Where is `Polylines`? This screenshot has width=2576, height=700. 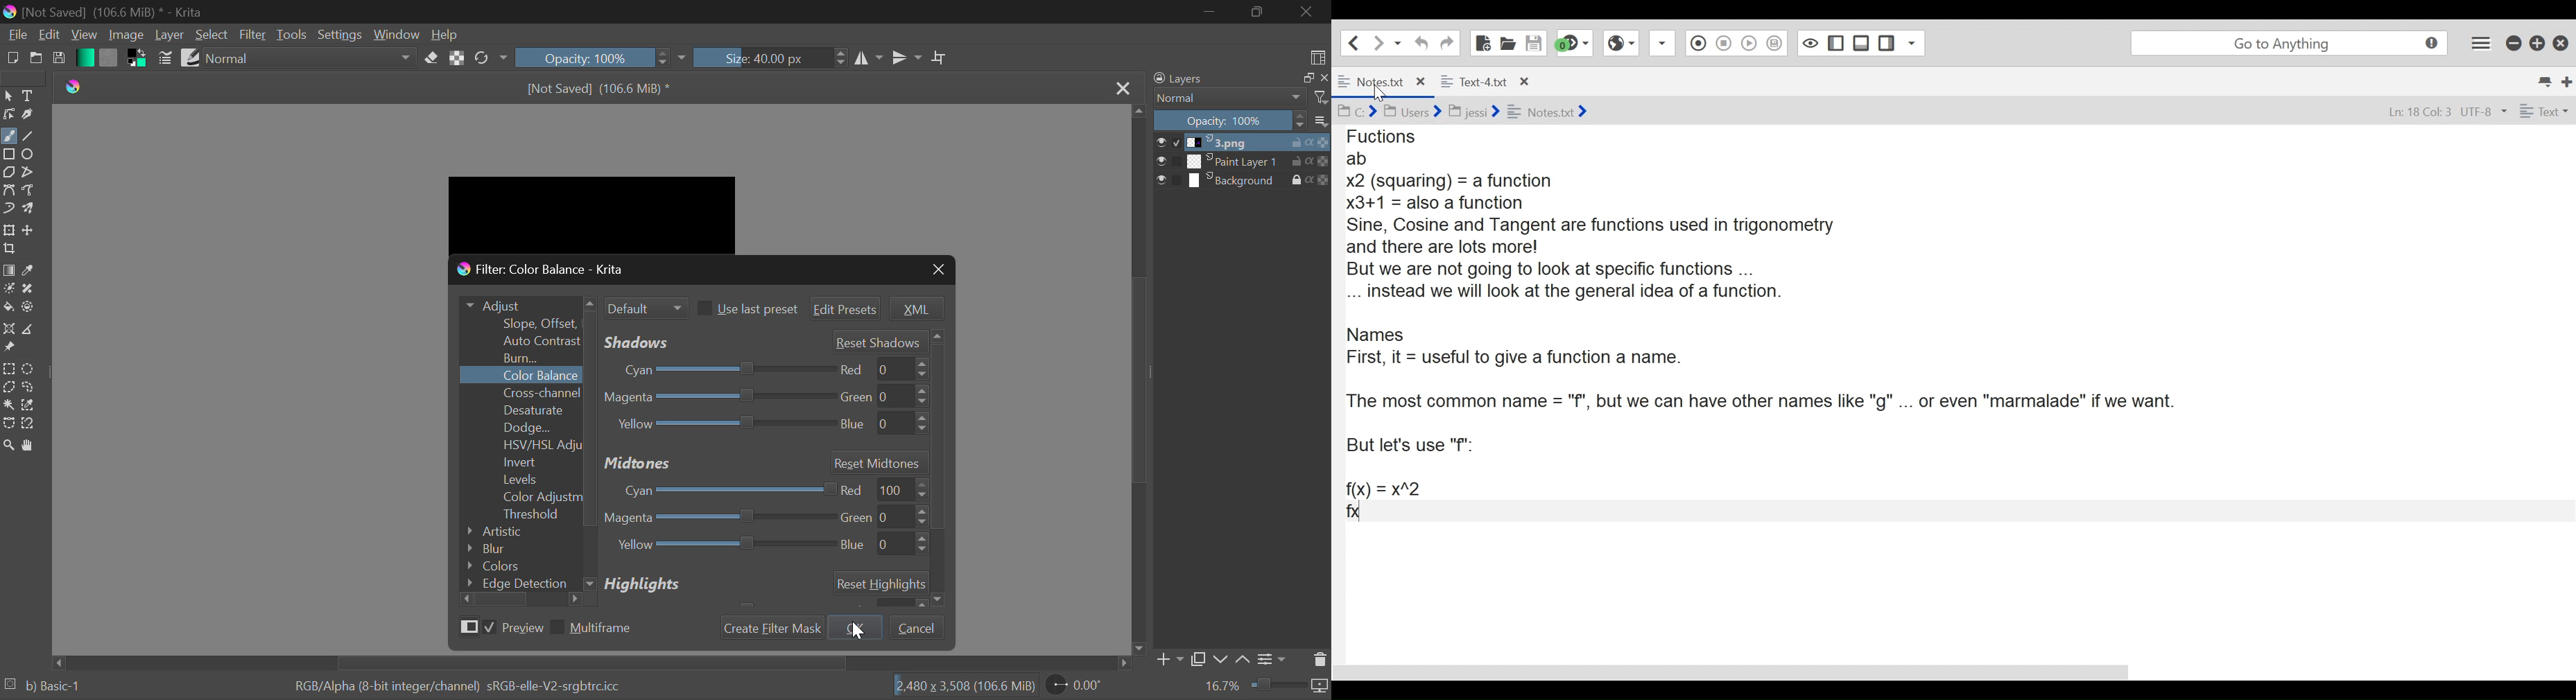
Polylines is located at coordinates (28, 174).